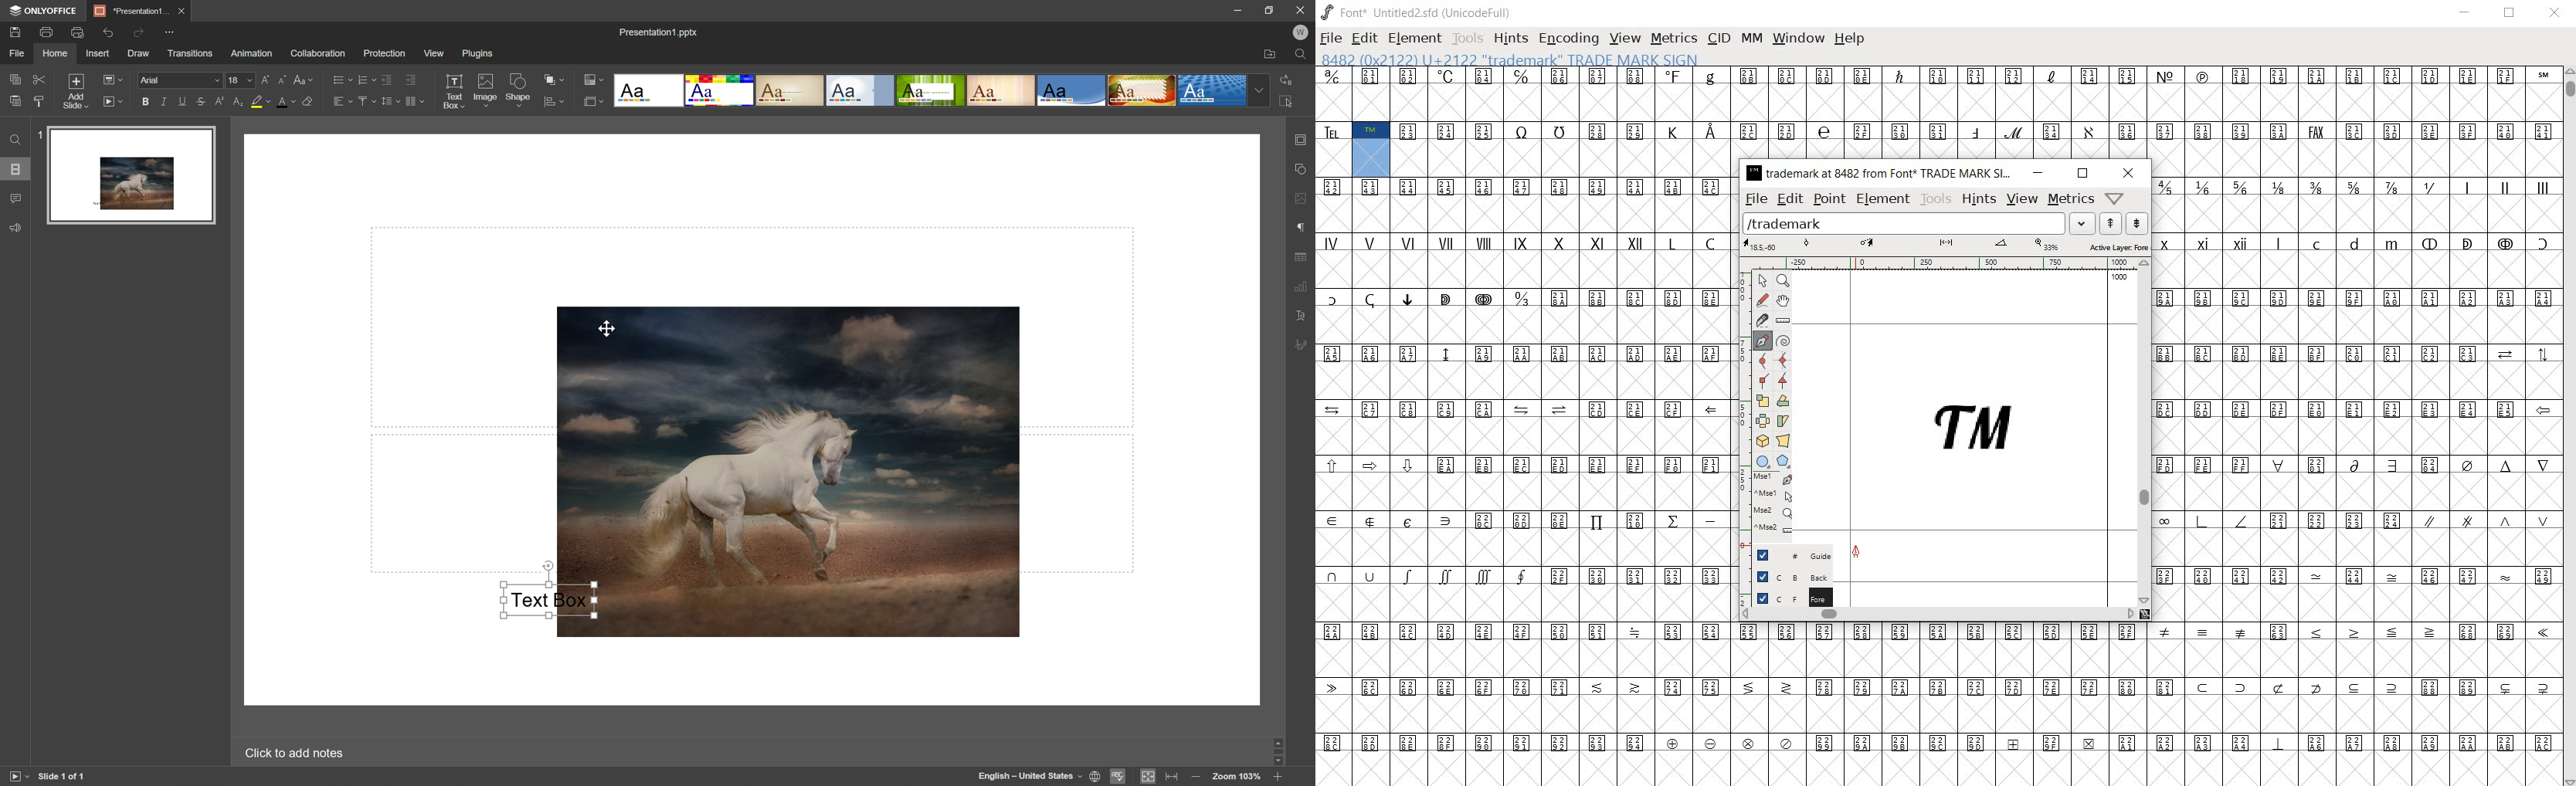 The width and height of the screenshot is (2576, 812). Describe the element at coordinates (1196, 780) in the screenshot. I see `Zoom out` at that location.